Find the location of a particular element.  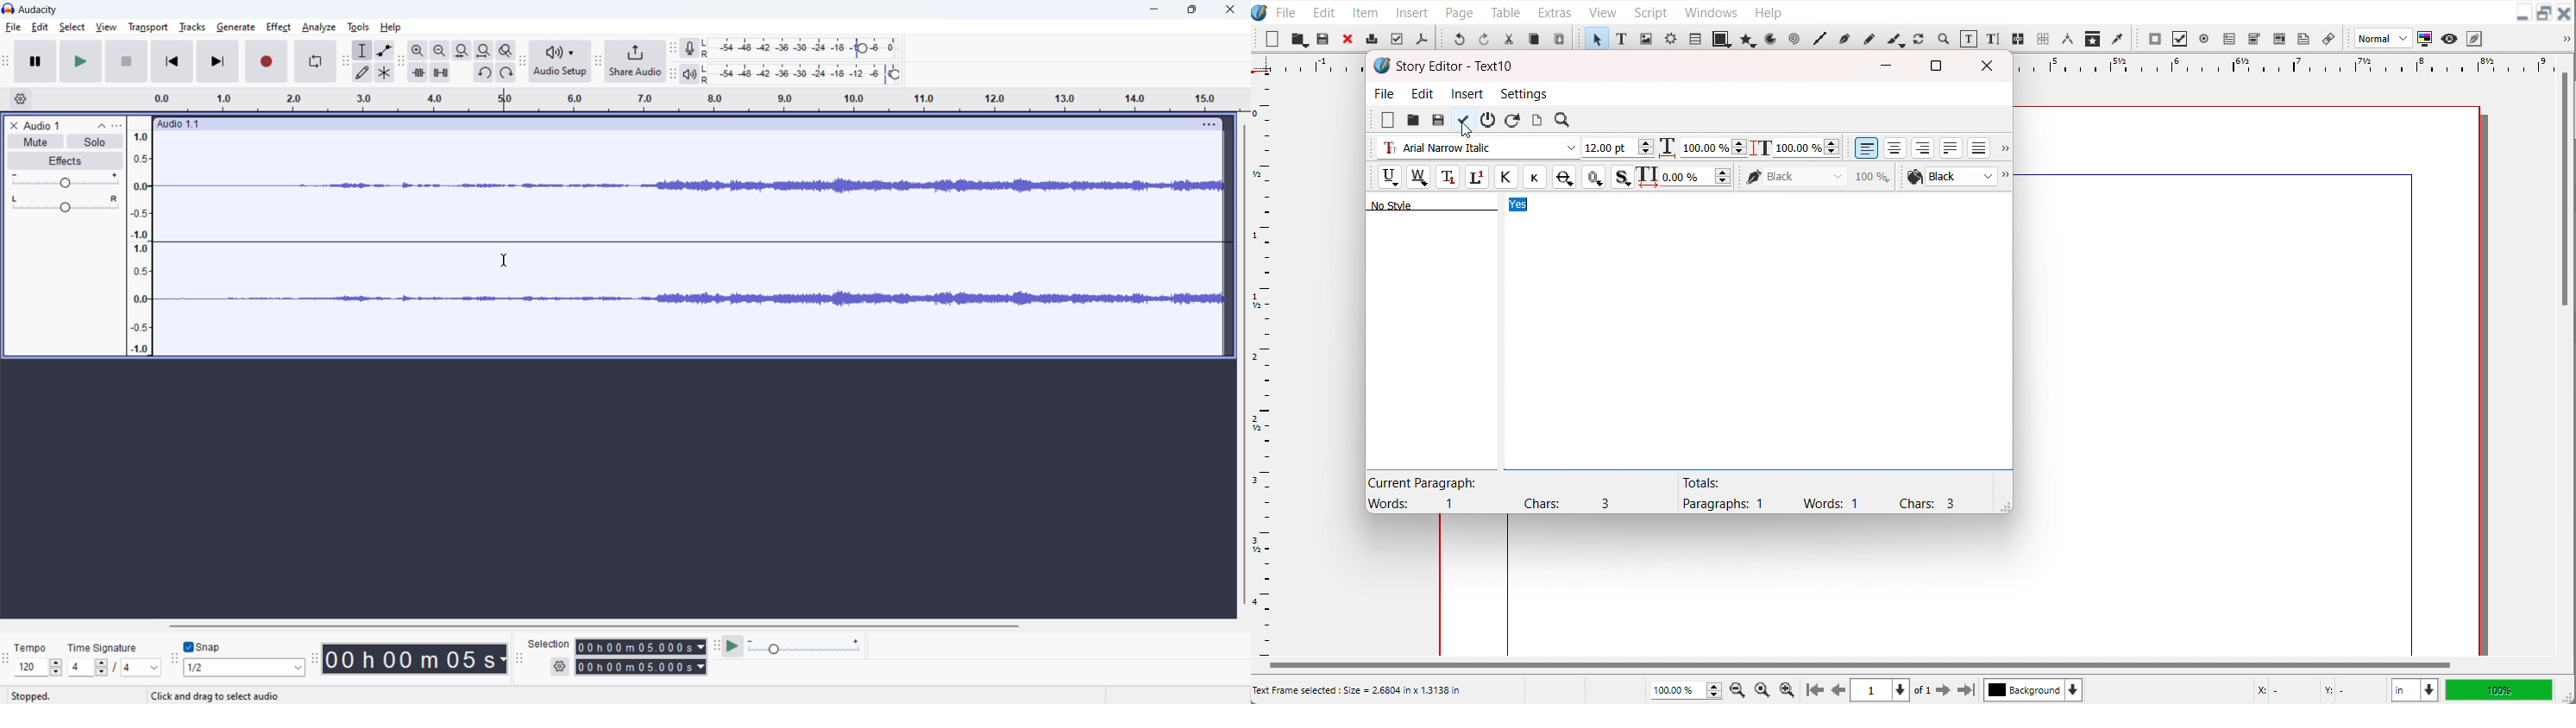

Strike out is located at coordinates (1562, 177).